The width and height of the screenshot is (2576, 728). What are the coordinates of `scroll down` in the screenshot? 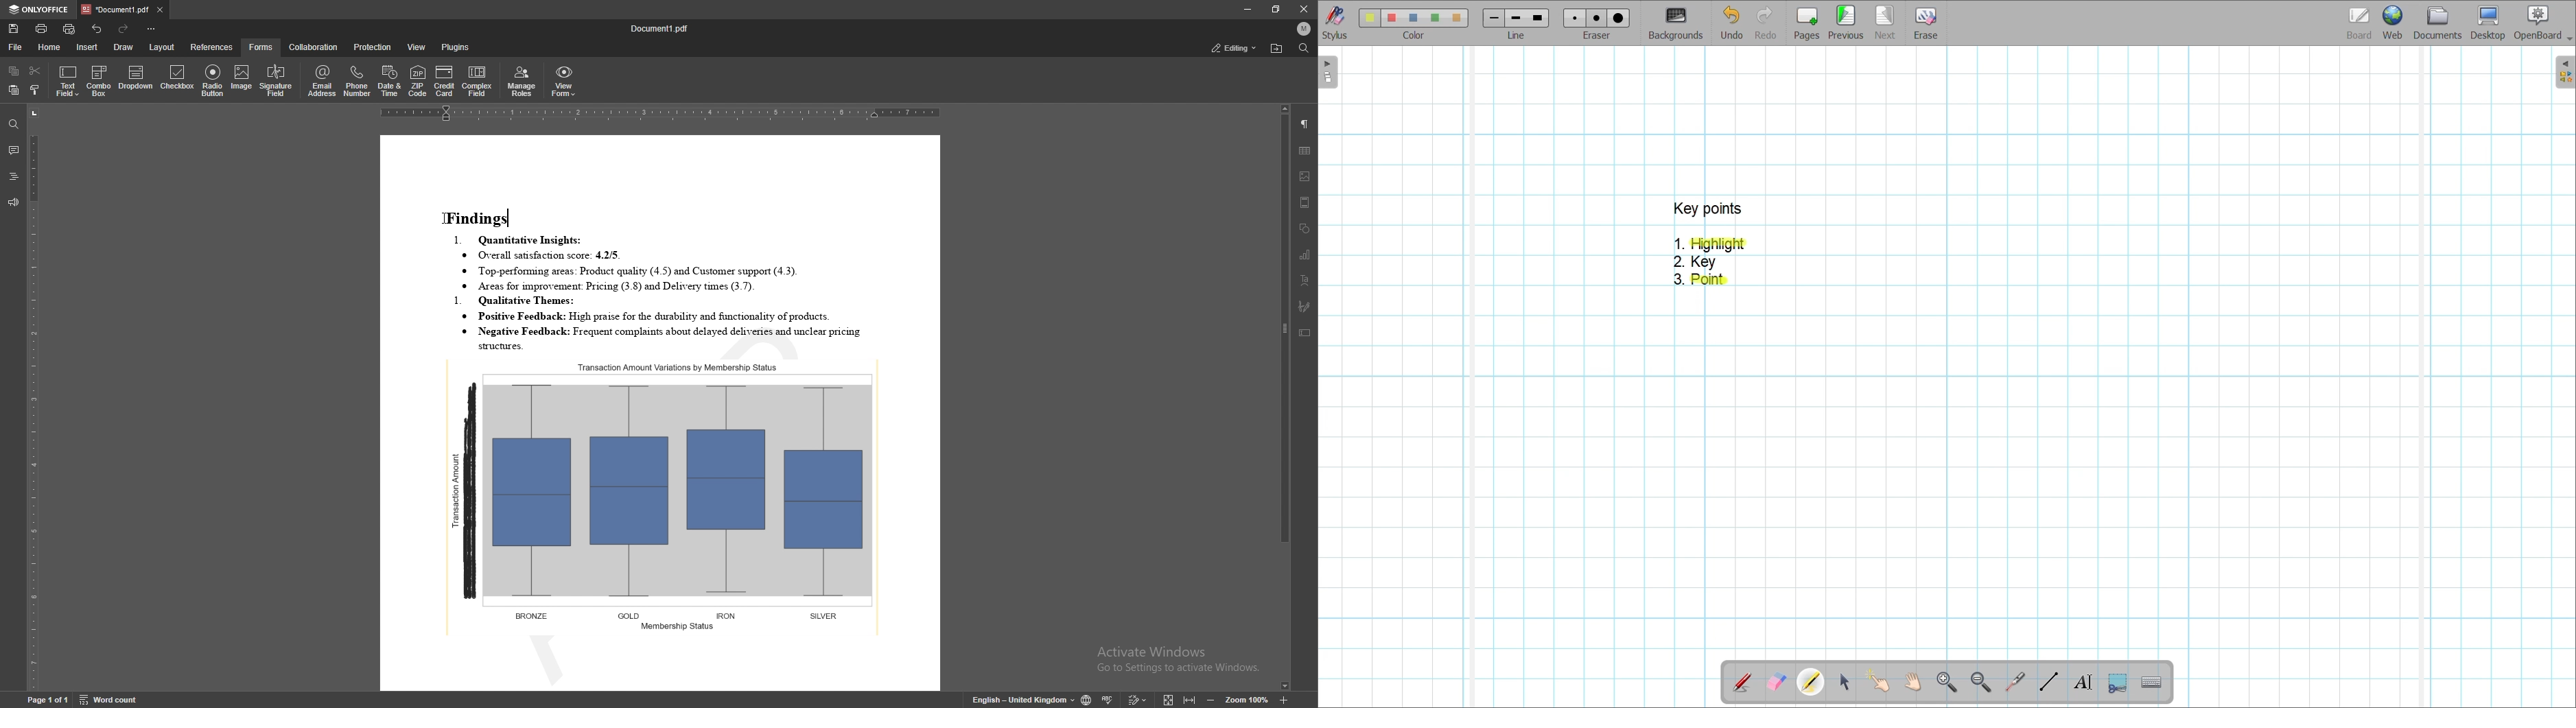 It's located at (1284, 687).